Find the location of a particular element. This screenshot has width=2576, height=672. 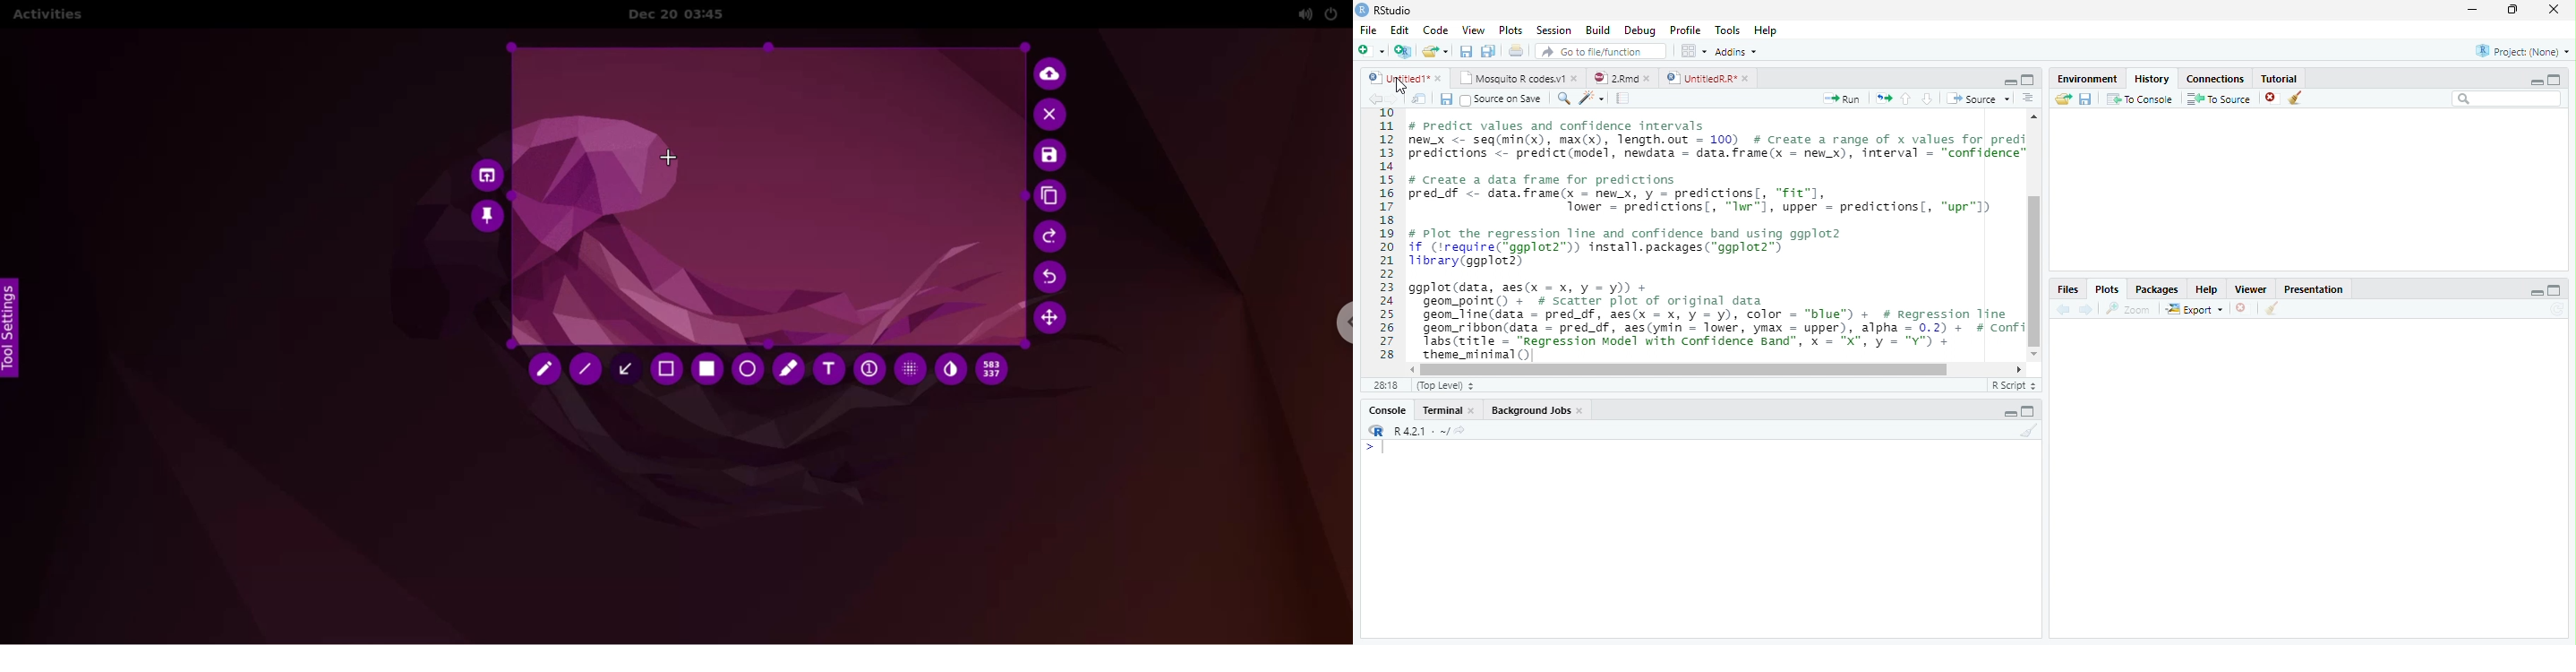

Minimize is located at coordinates (2536, 83).